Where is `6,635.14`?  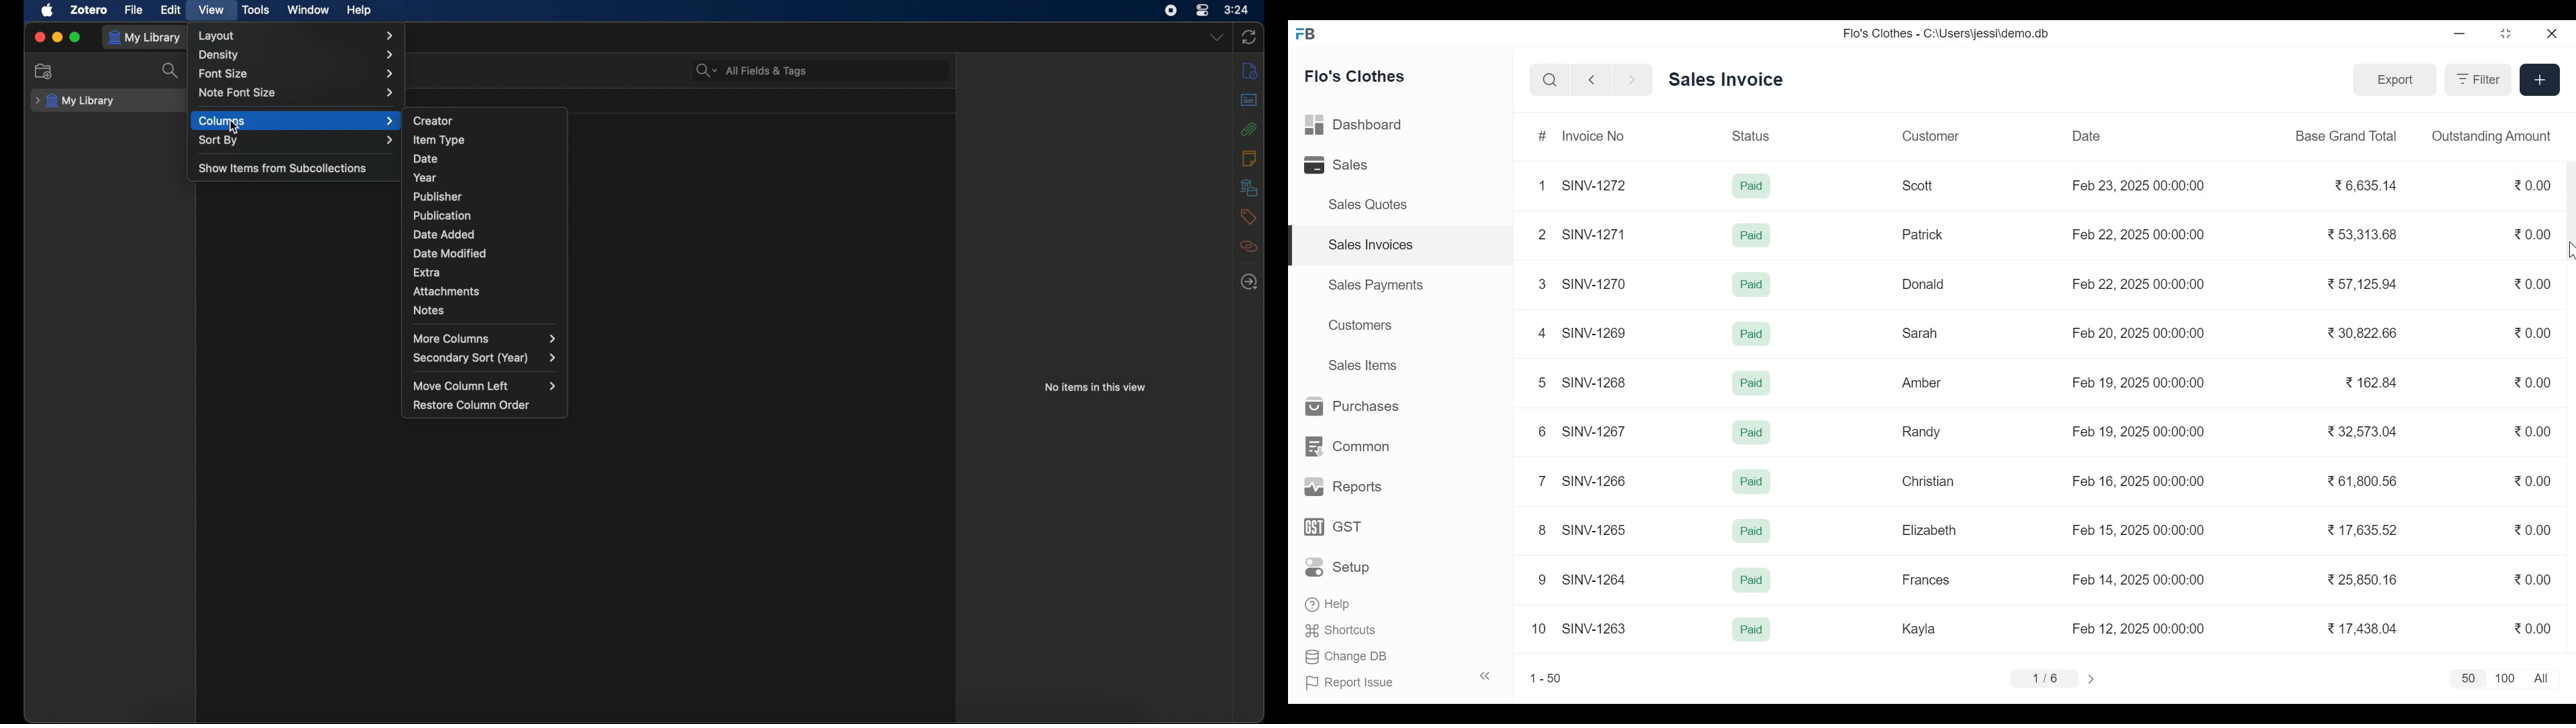
6,635.14 is located at coordinates (2367, 186).